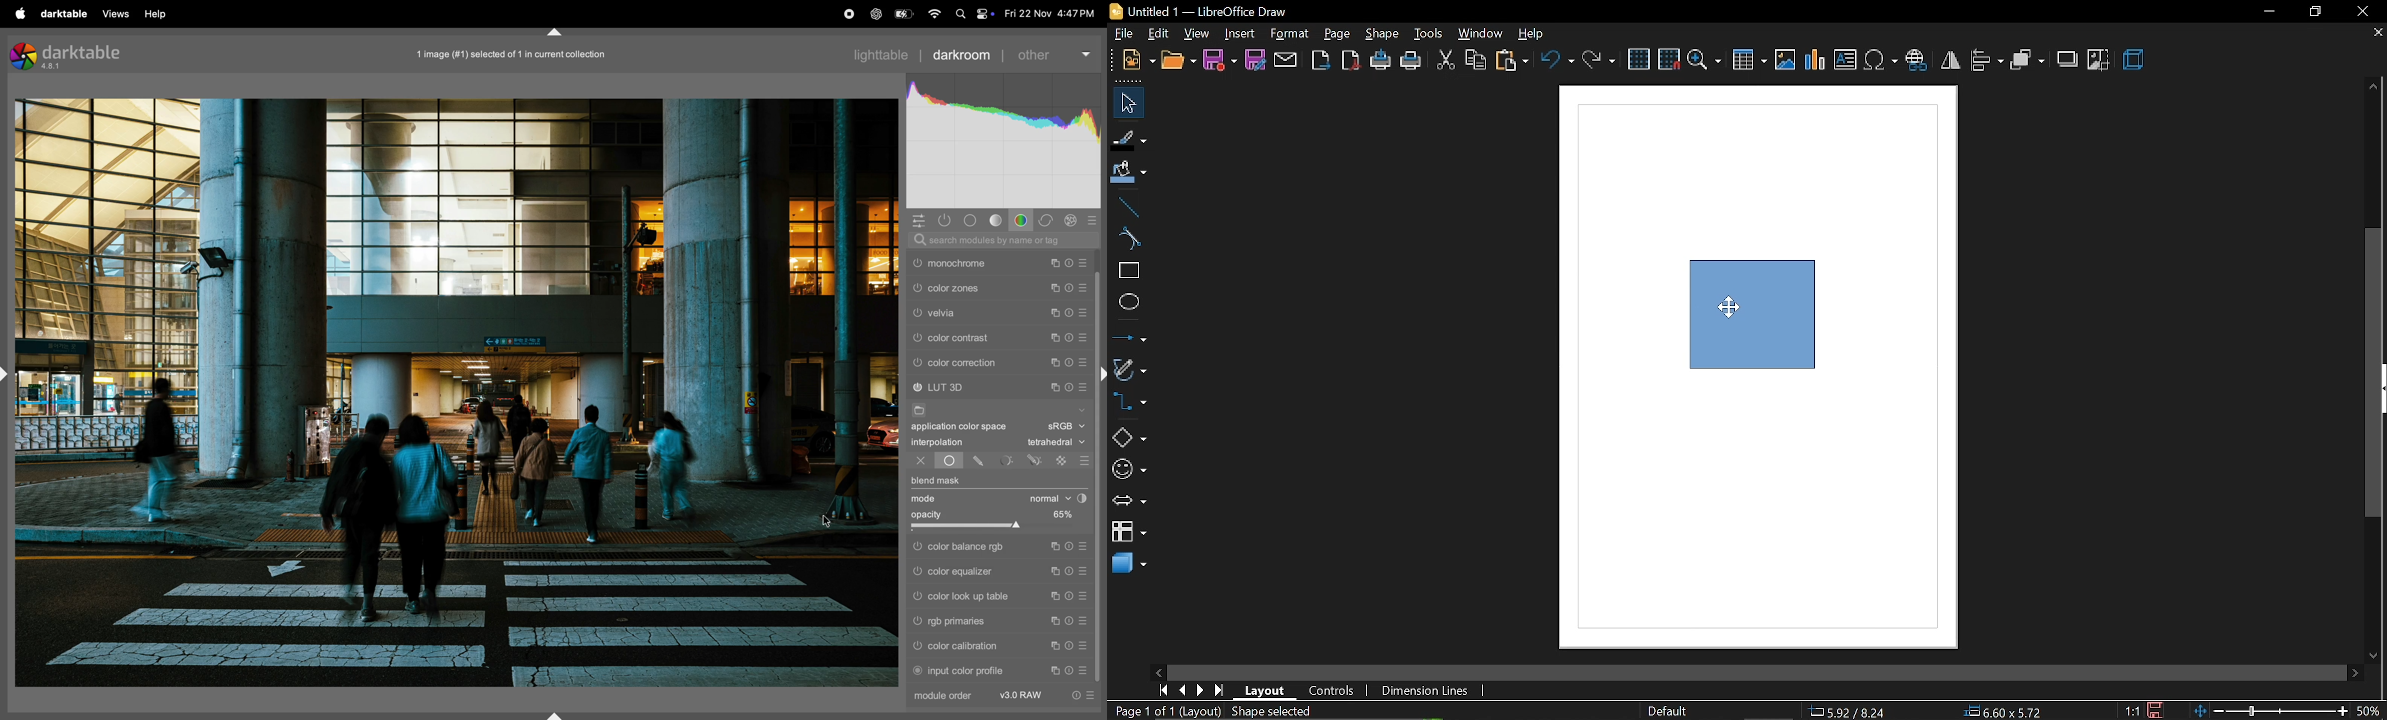  I want to click on print, so click(1412, 62).